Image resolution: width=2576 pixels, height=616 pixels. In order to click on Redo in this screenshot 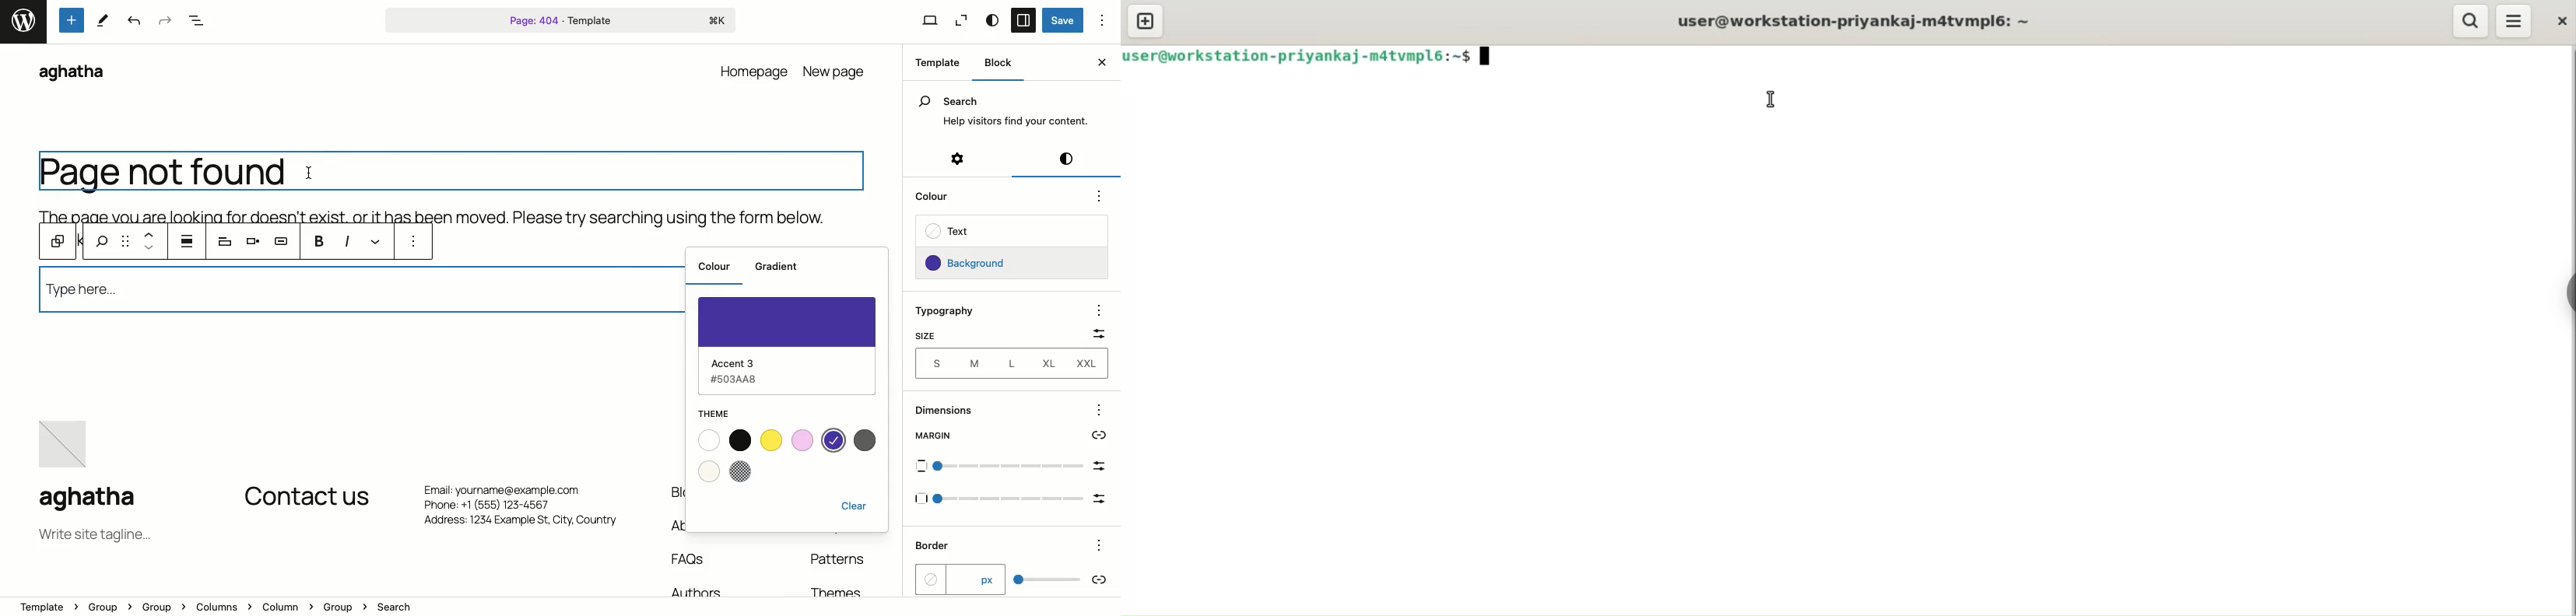, I will do `click(163, 21)`.